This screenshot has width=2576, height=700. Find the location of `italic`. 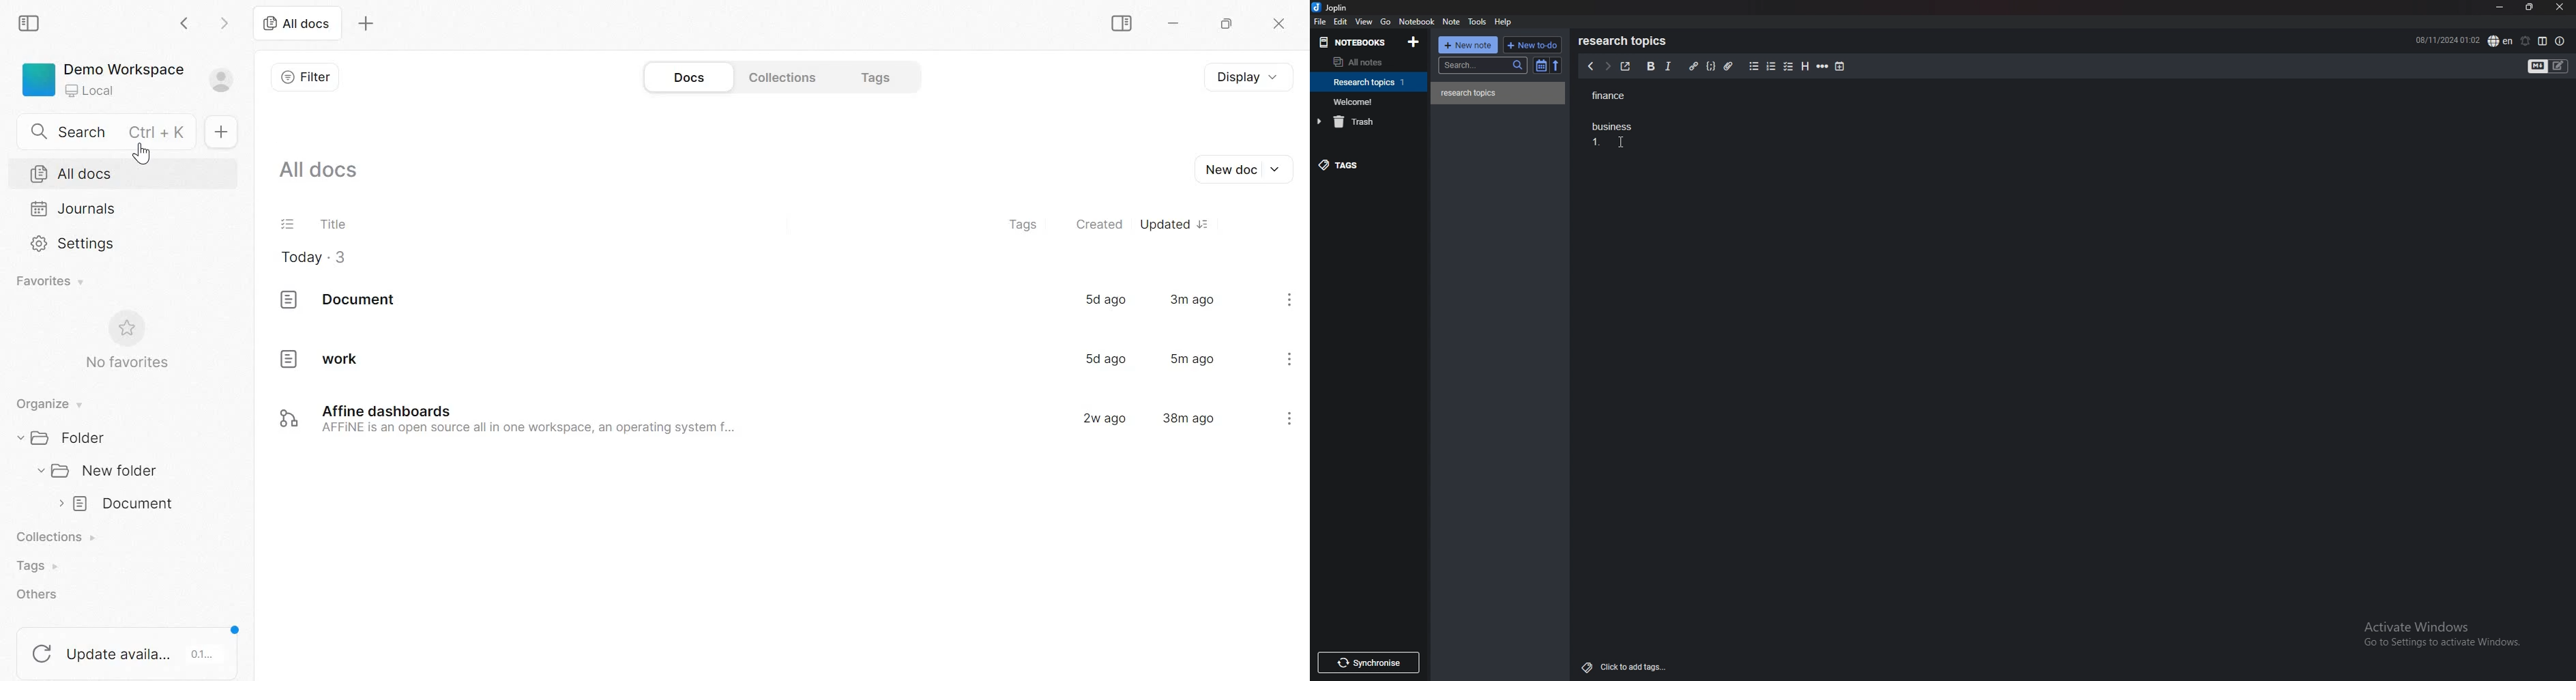

italic is located at coordinates (1668, 66).